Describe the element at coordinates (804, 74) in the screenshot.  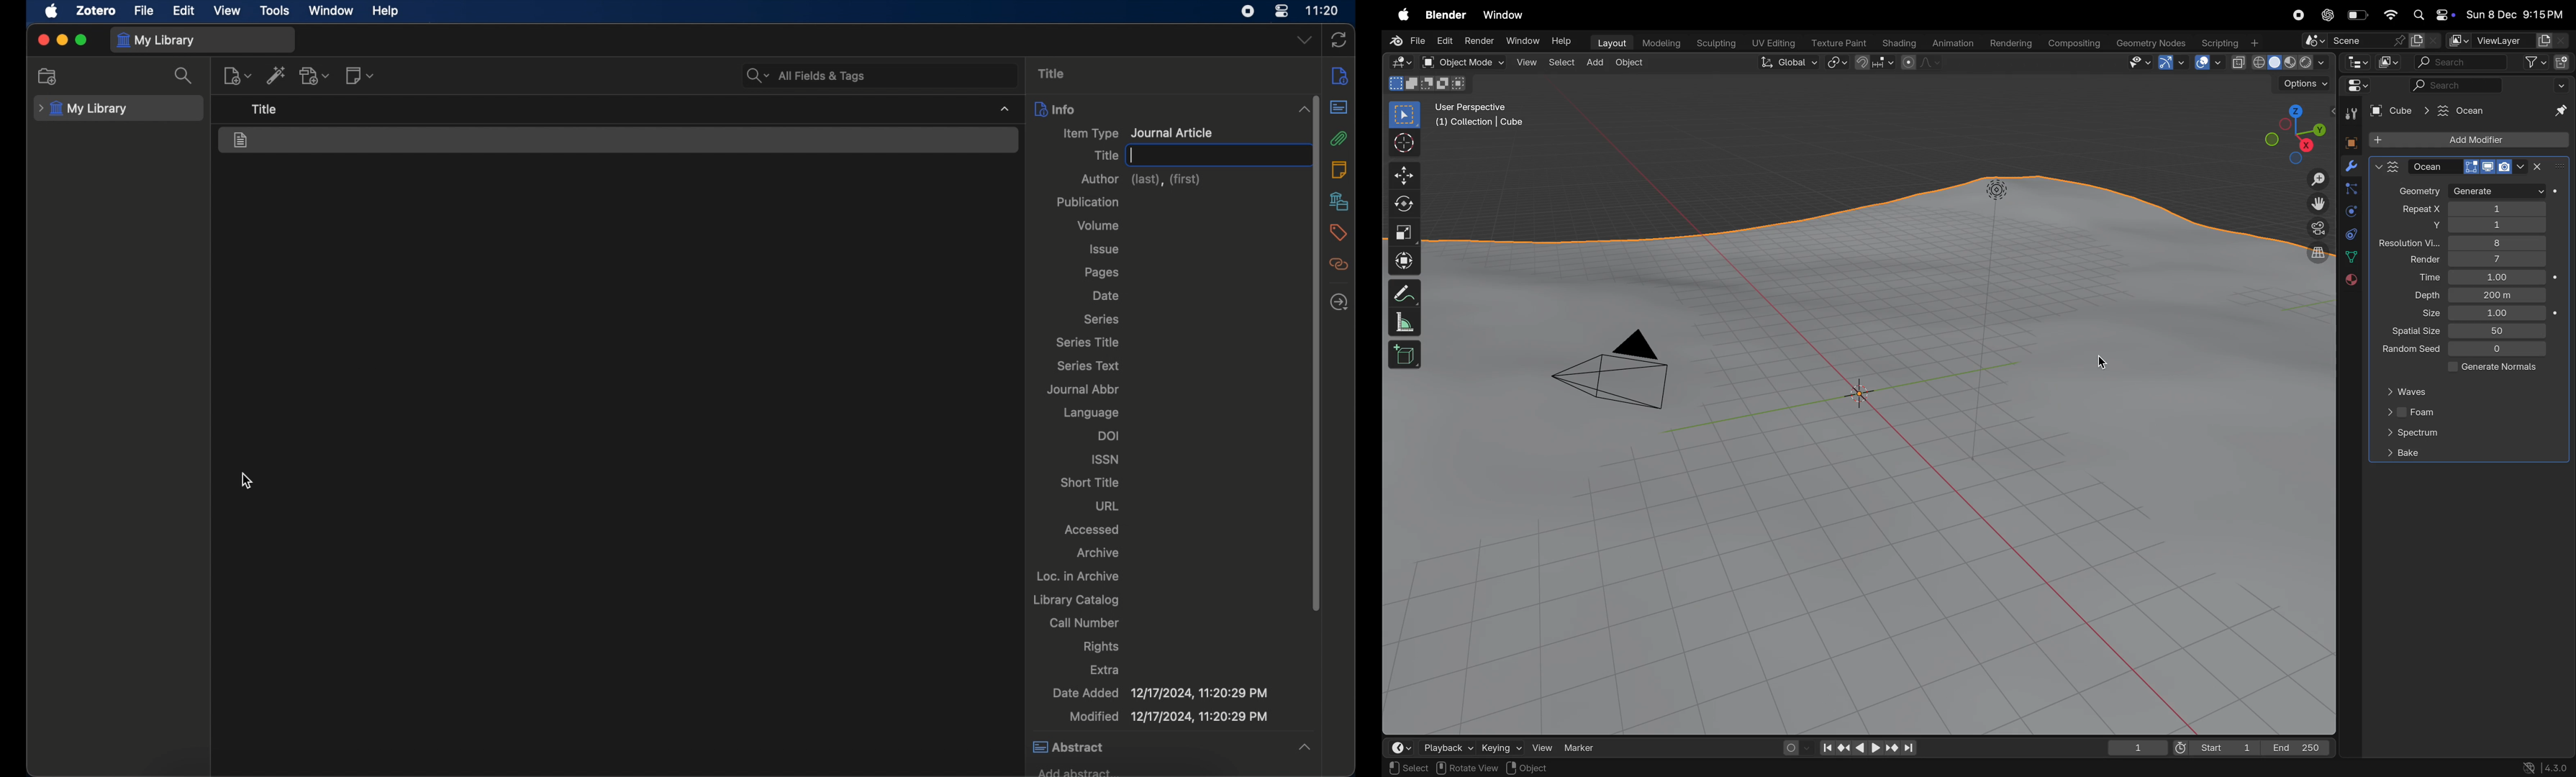
I see `search` at that location.